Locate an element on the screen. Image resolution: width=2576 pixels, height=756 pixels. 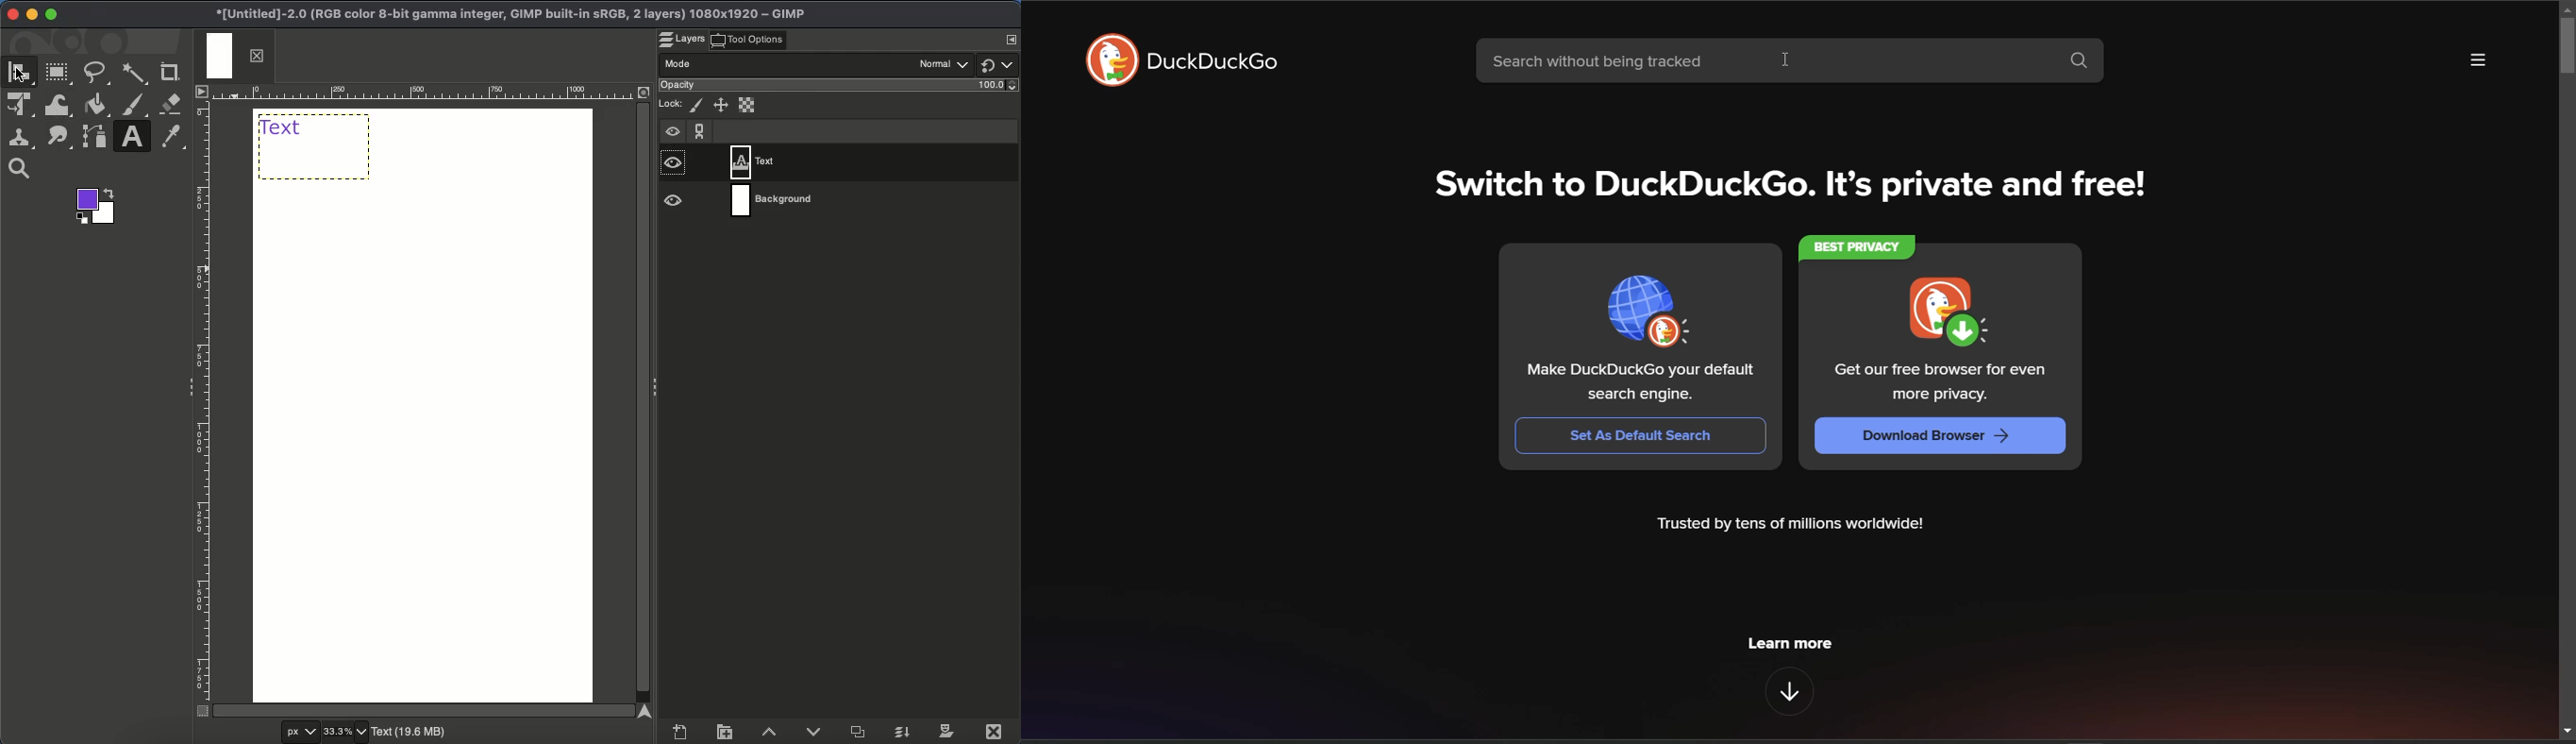
Trusted by tens of millions worldwide! is located at coordinates (1793, 527).